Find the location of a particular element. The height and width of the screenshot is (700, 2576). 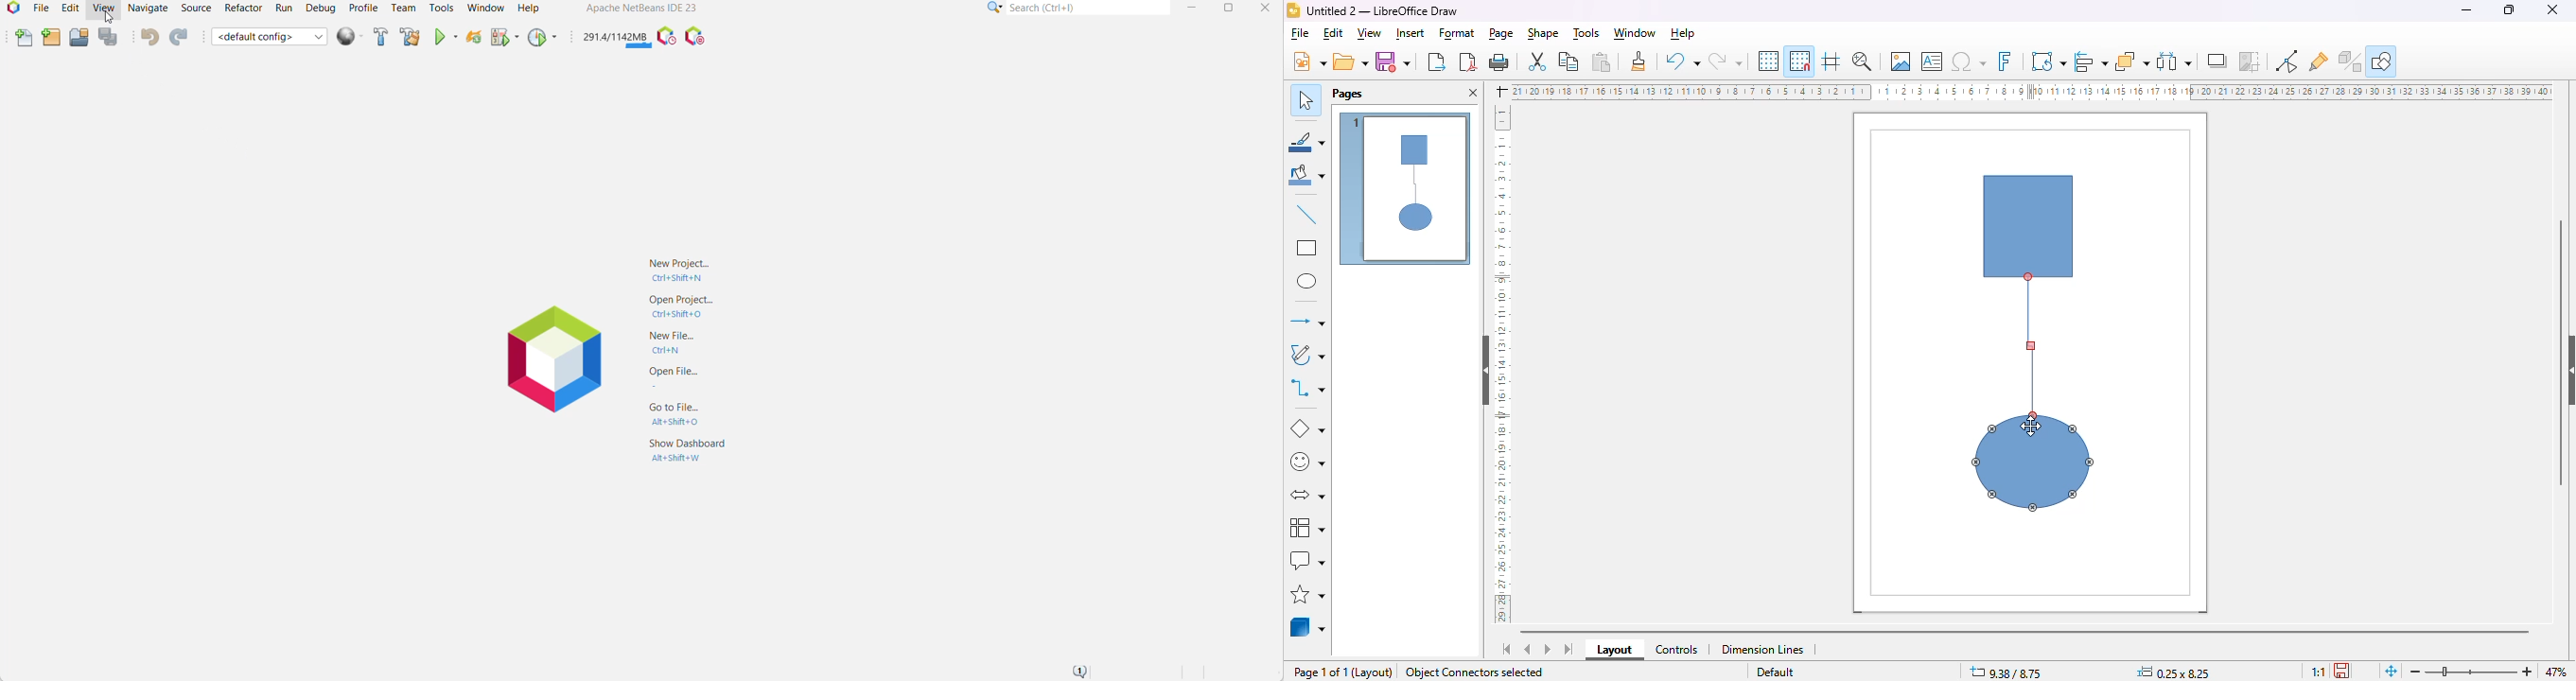

0.25 x 8.25 is located at coordinates (2174, 672).